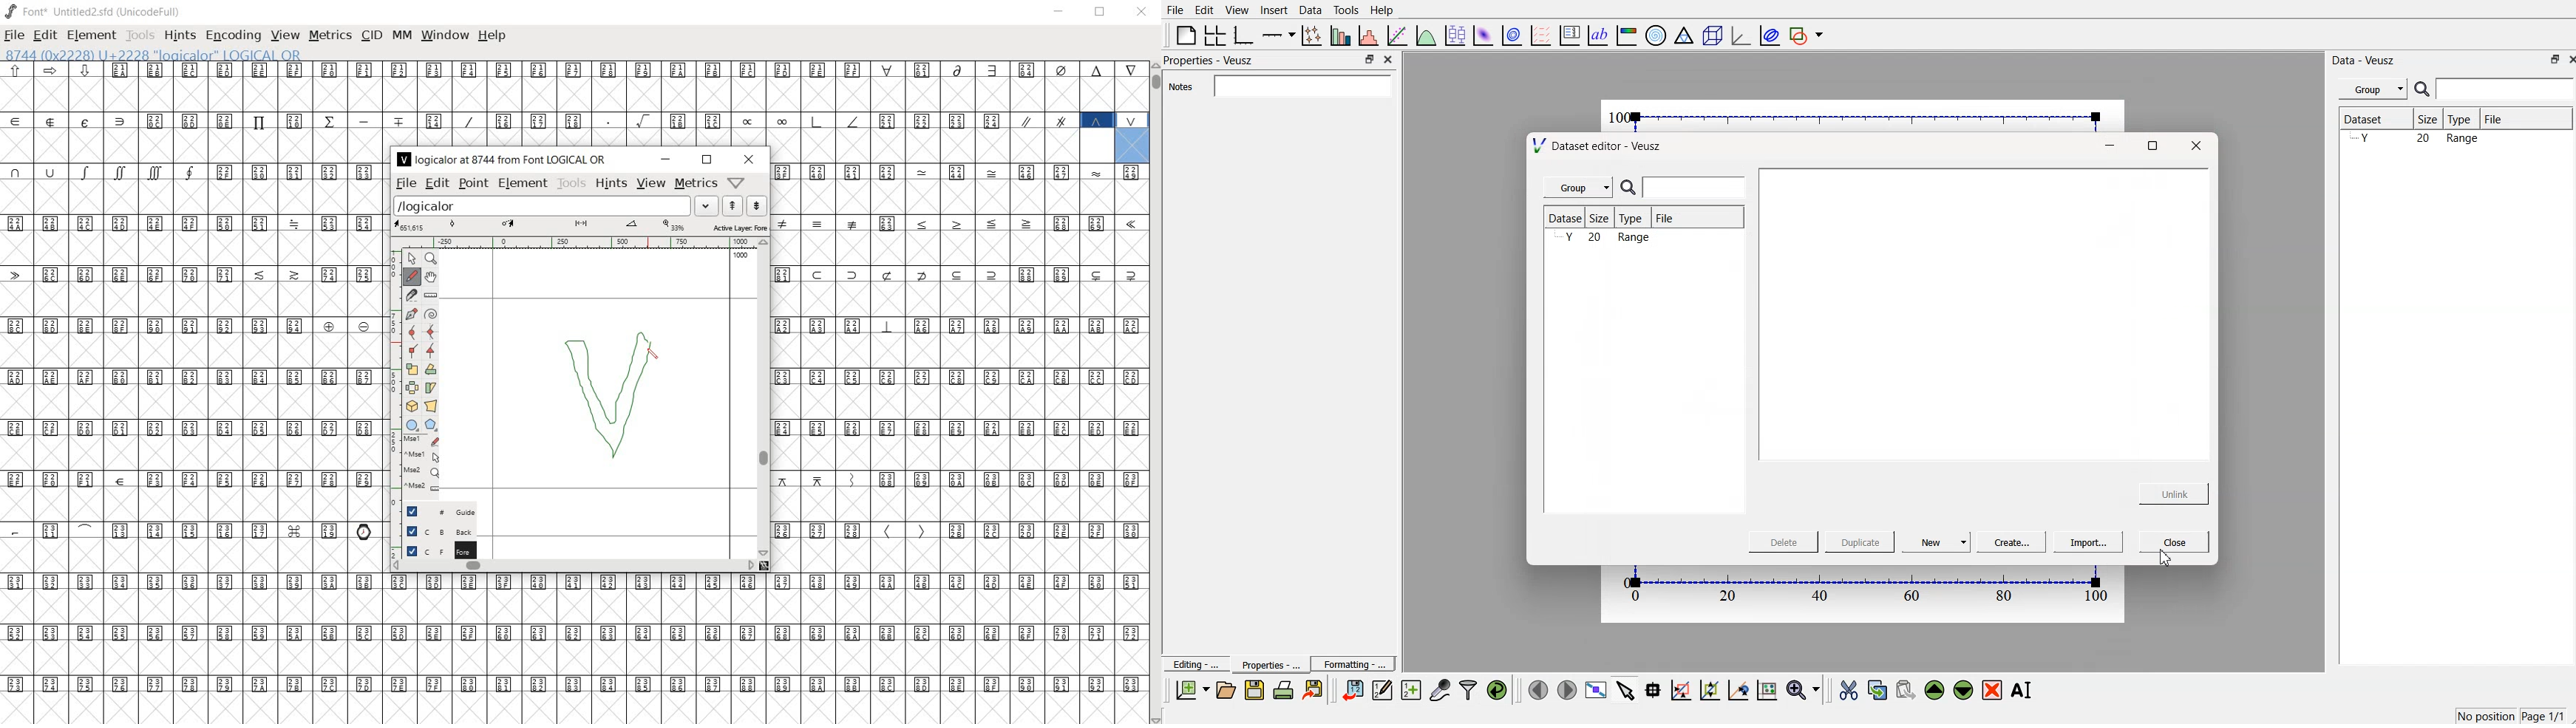 Image resolution: width=2576 pixels, height=728 pixels. Describe the element at coordinates (747, 103) in the screenshot. I see `glyph characters` at that location.